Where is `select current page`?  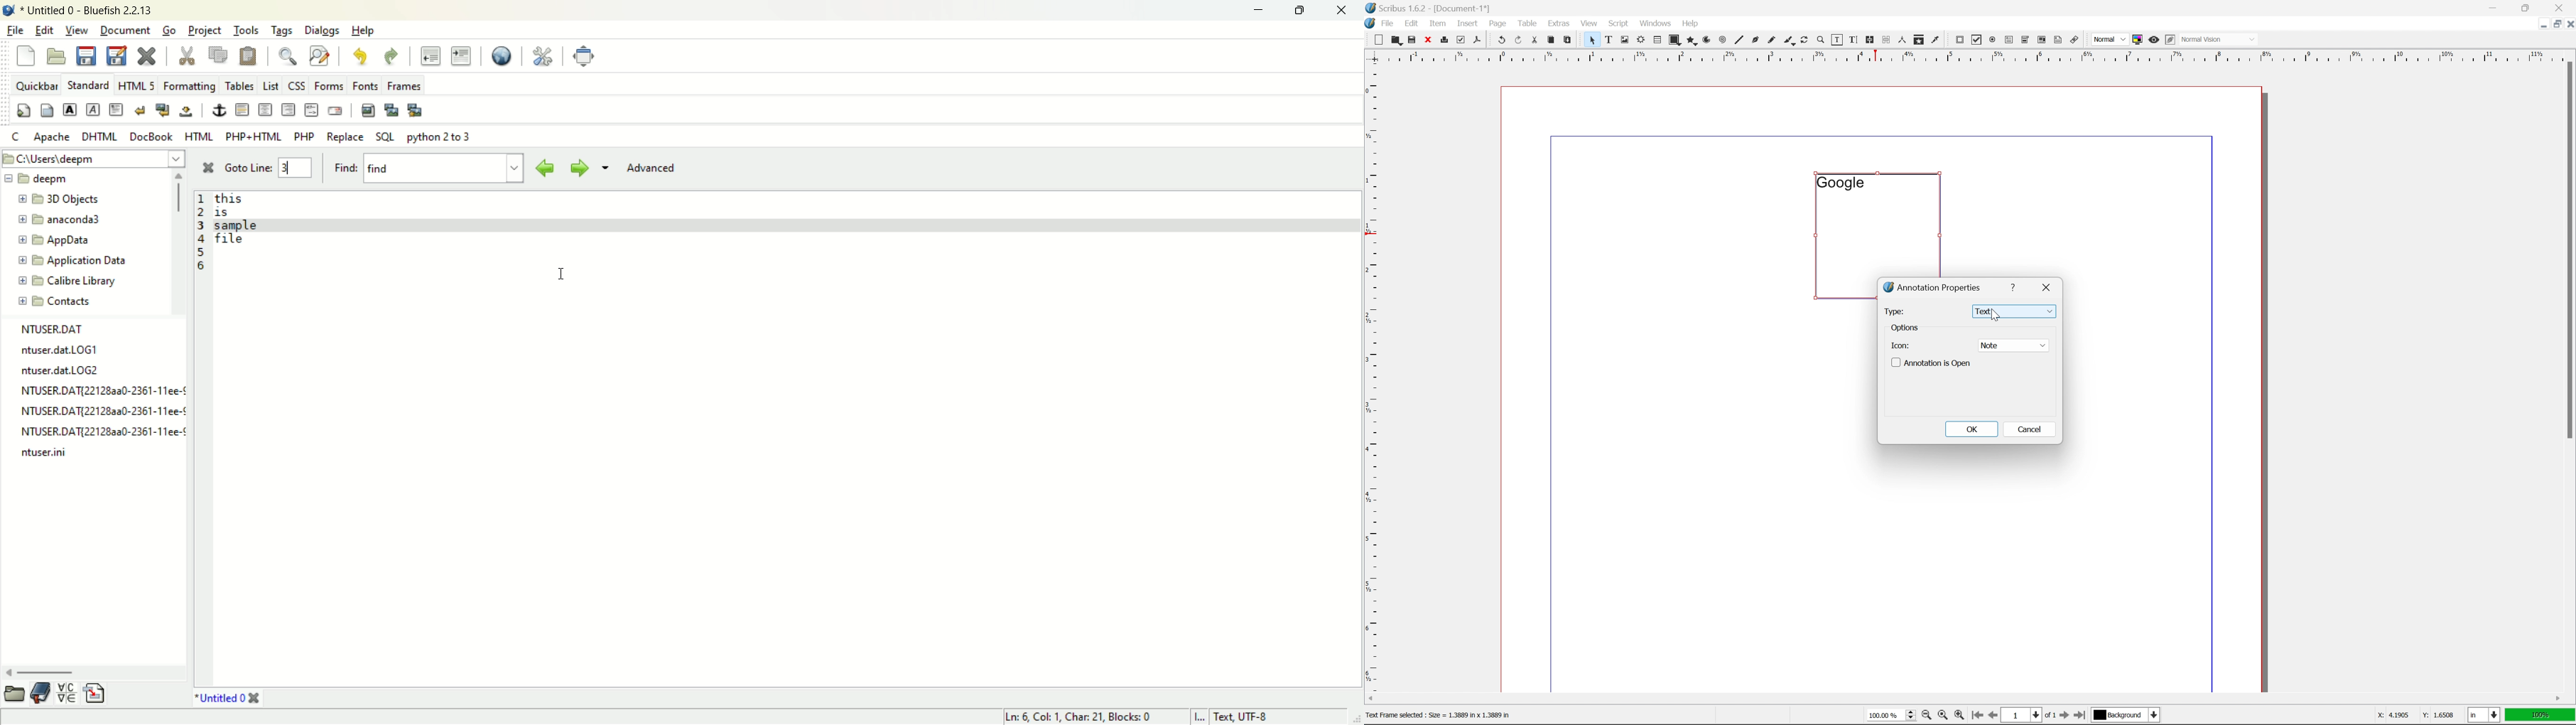 select current page is located at coordinates (2028, 716).